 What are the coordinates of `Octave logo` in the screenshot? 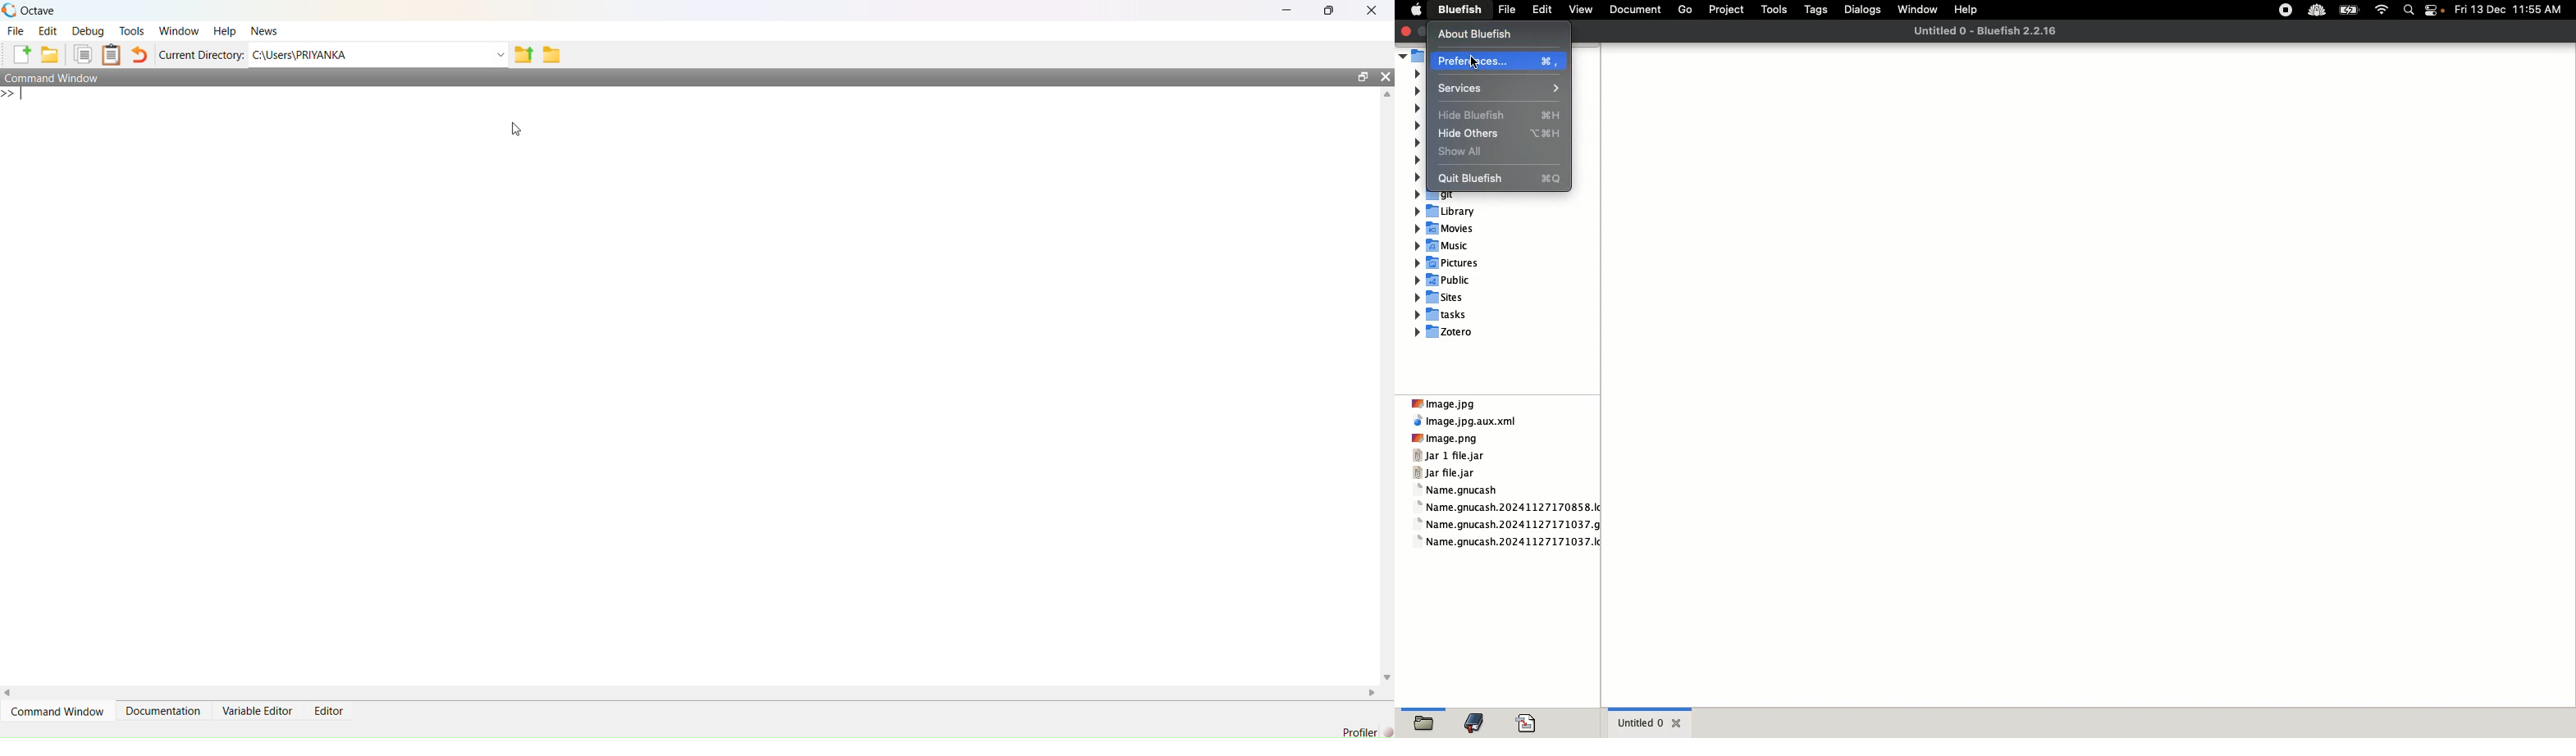 It's located at (9, 10).